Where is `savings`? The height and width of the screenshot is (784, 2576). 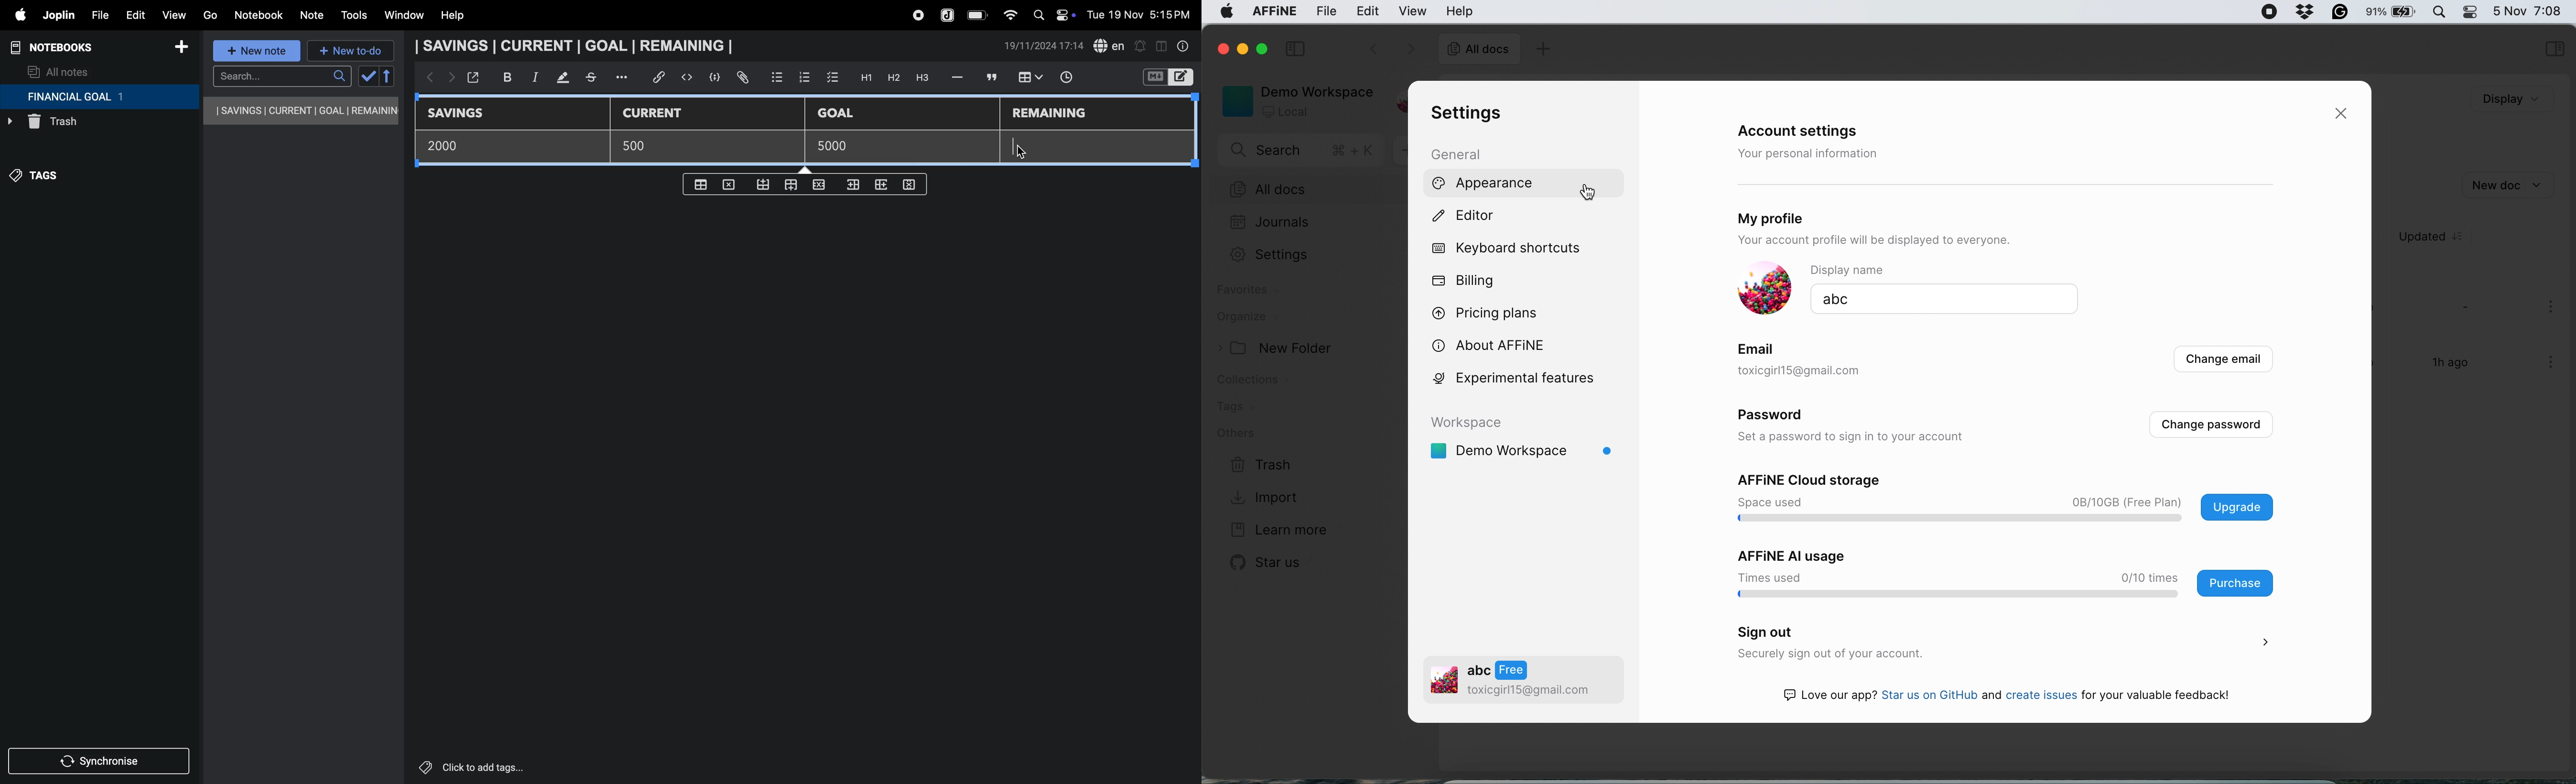 savings is located at coordinates (463, 114).